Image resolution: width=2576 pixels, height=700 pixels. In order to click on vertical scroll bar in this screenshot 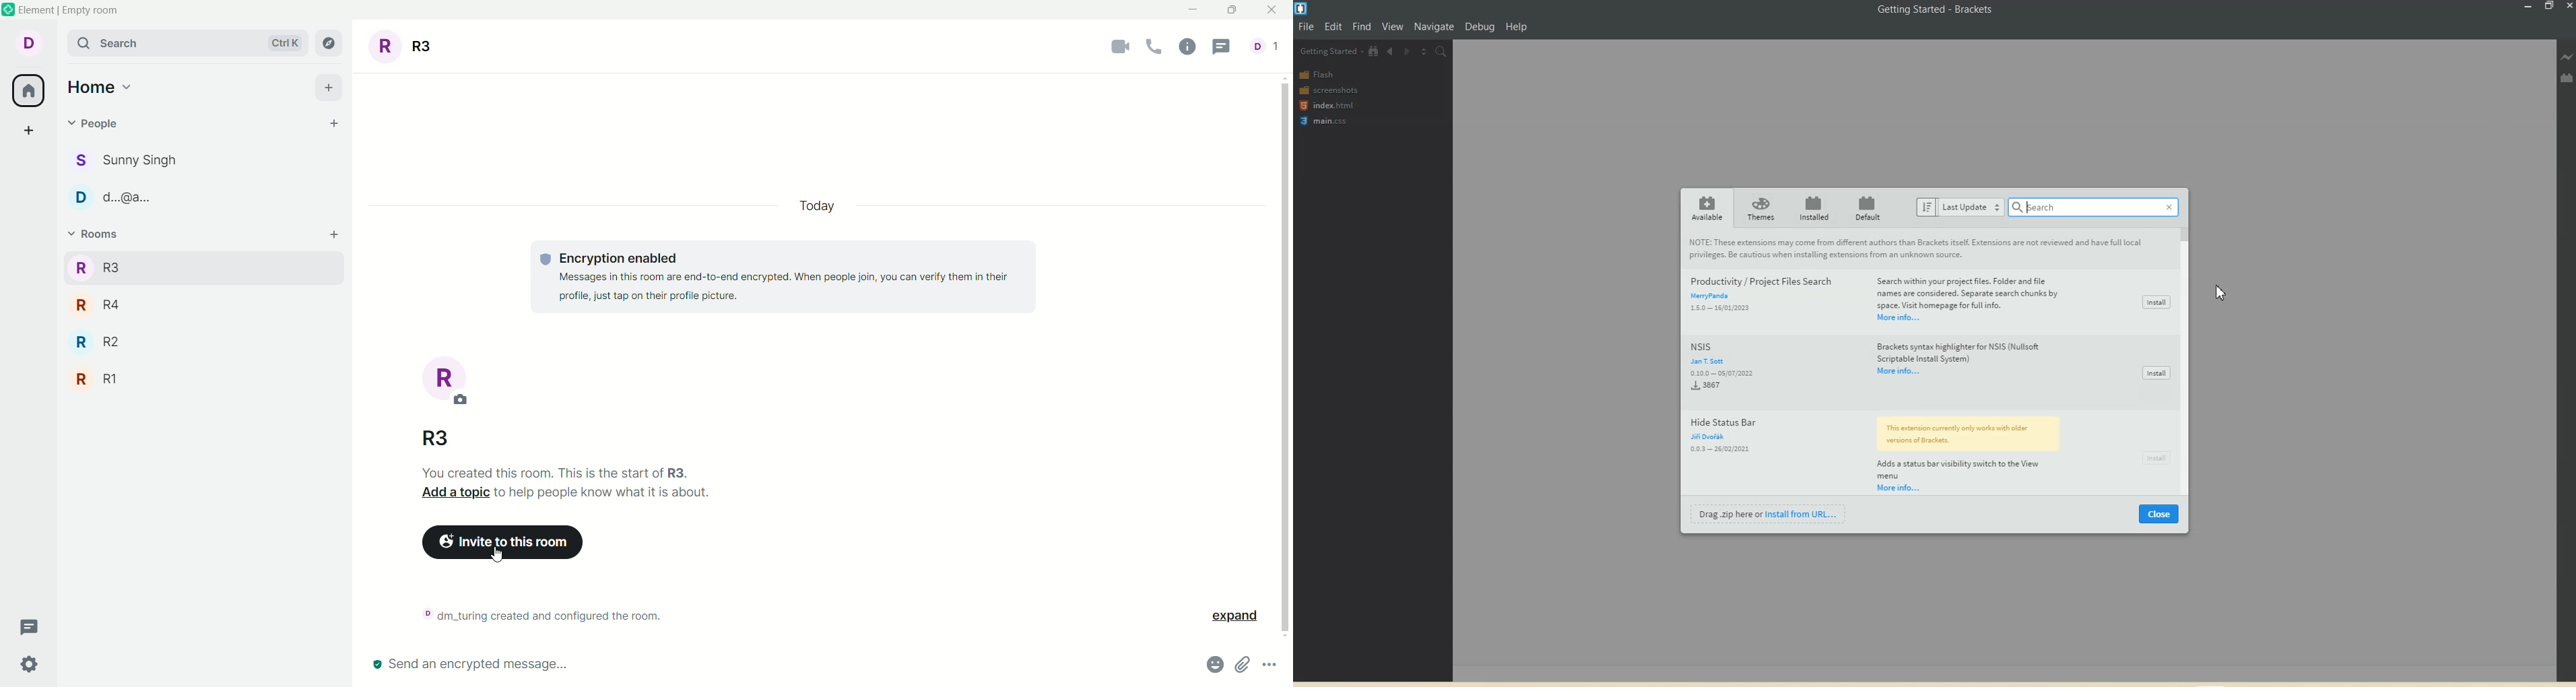, I will do `click(1285, 356)`.